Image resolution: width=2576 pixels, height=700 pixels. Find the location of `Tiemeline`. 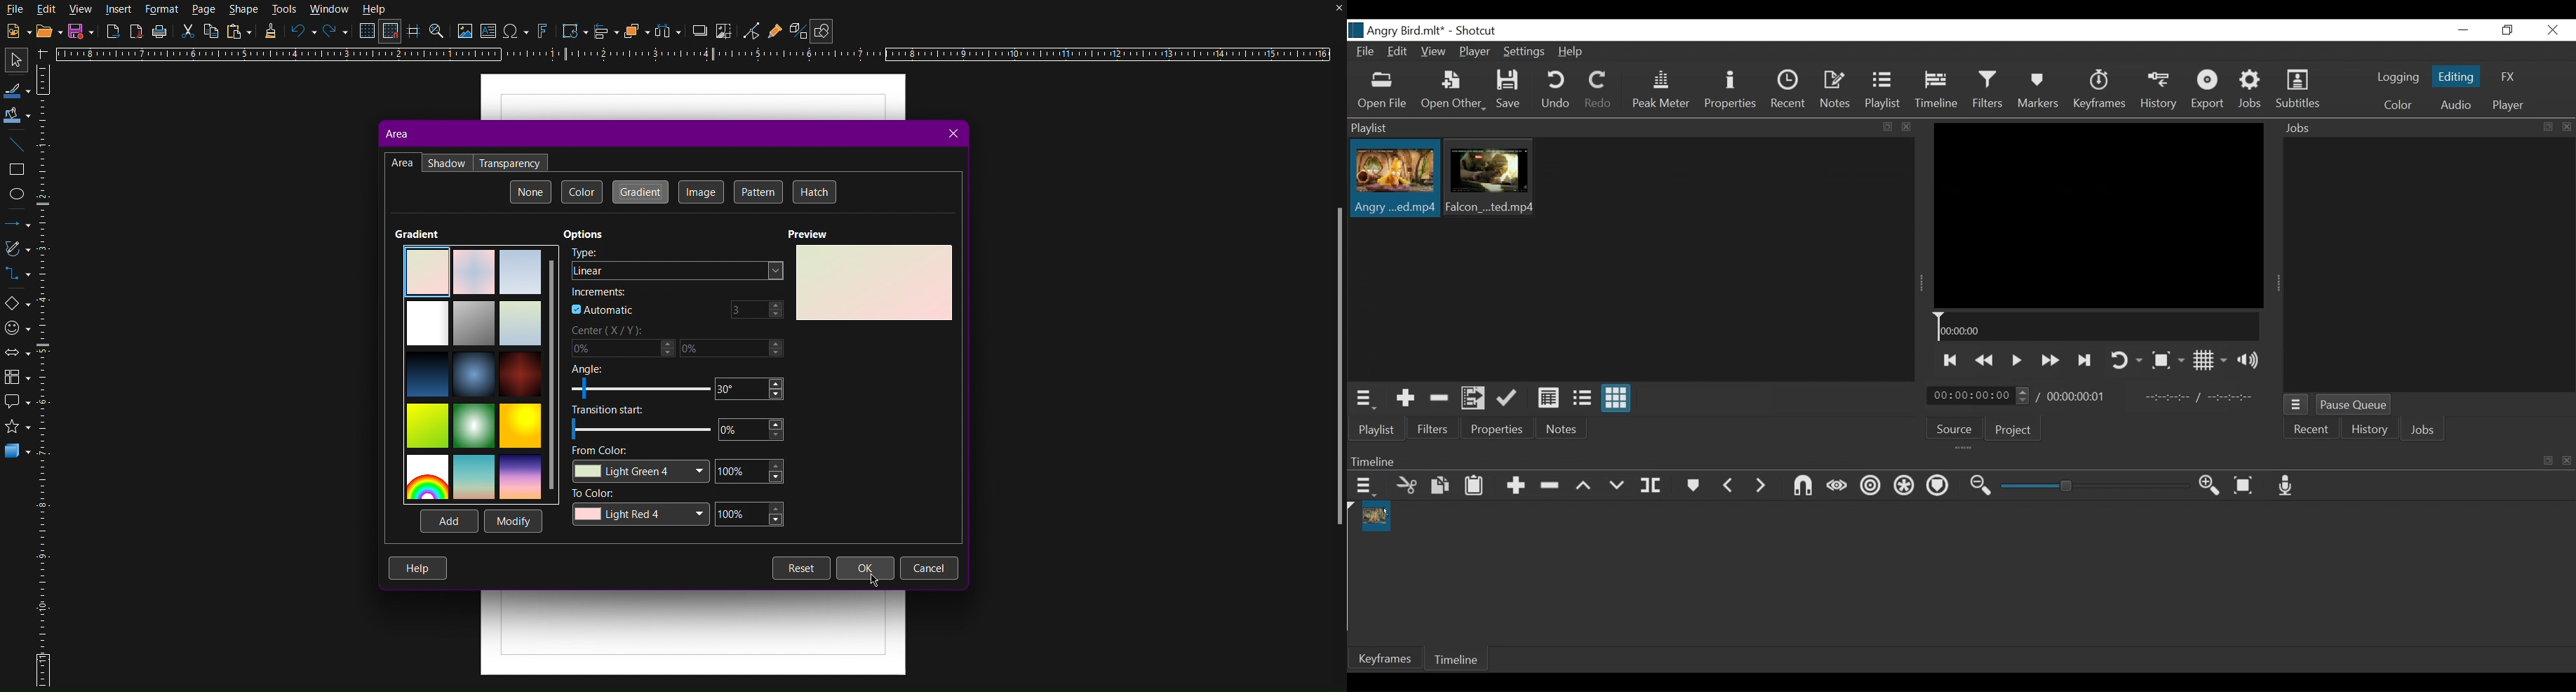

Tiemeline is located at coordinates (1939, 92).